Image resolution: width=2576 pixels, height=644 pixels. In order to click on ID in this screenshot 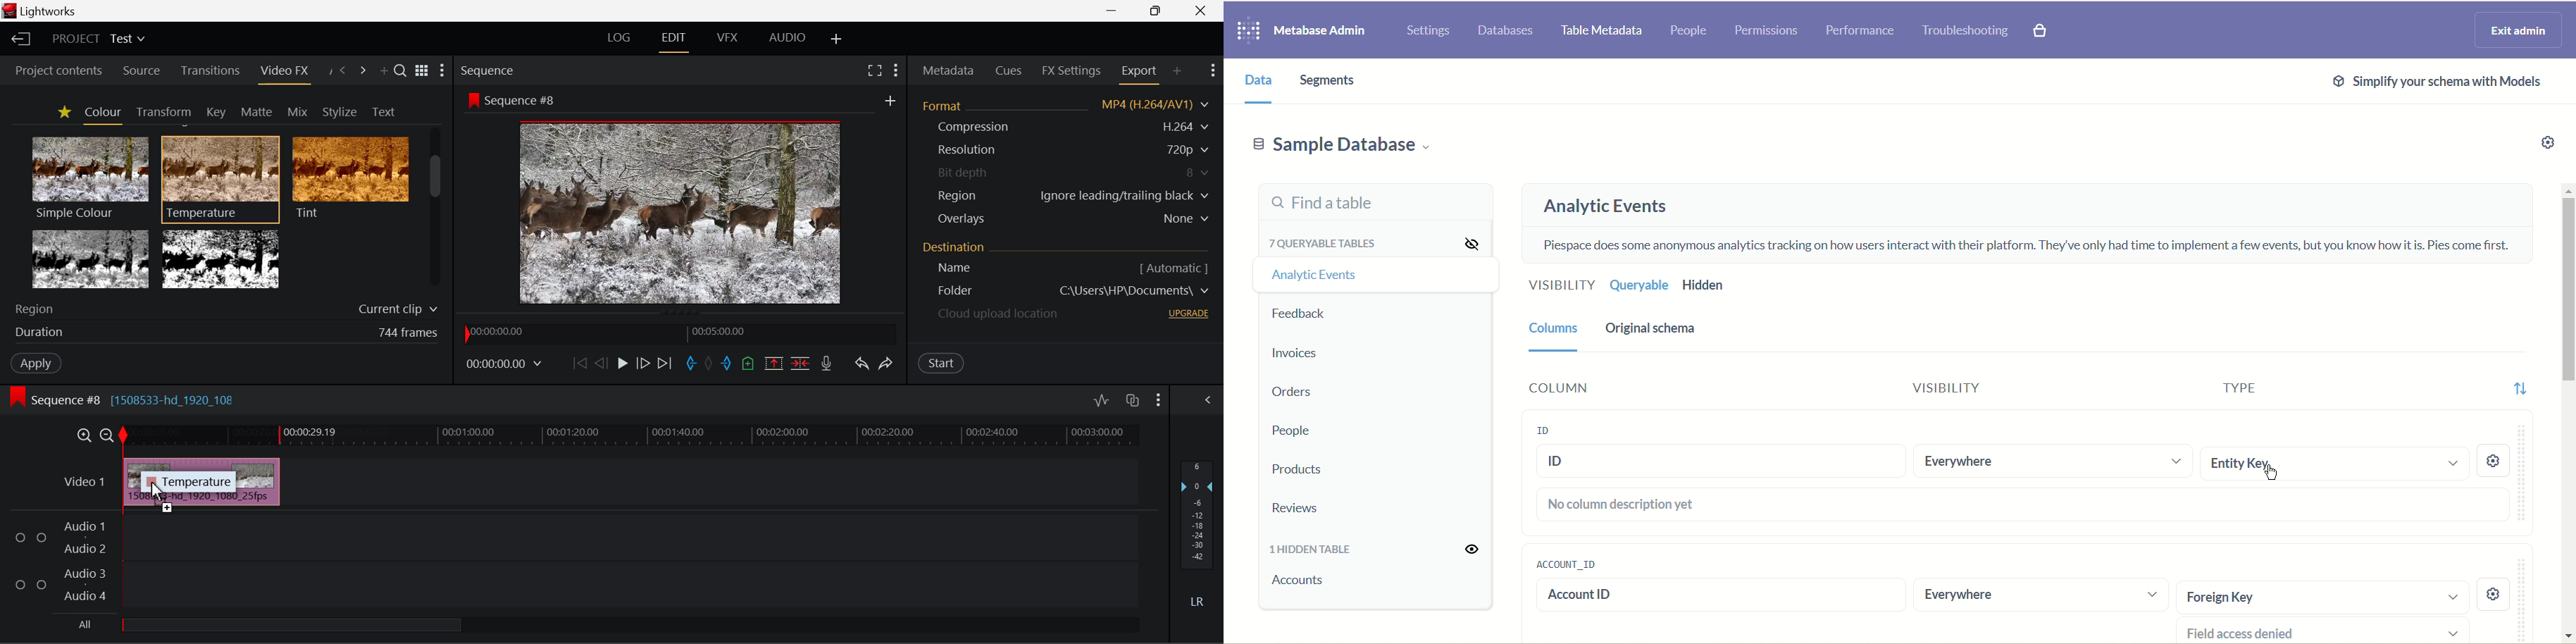, I will do `click(1721, 462)`.